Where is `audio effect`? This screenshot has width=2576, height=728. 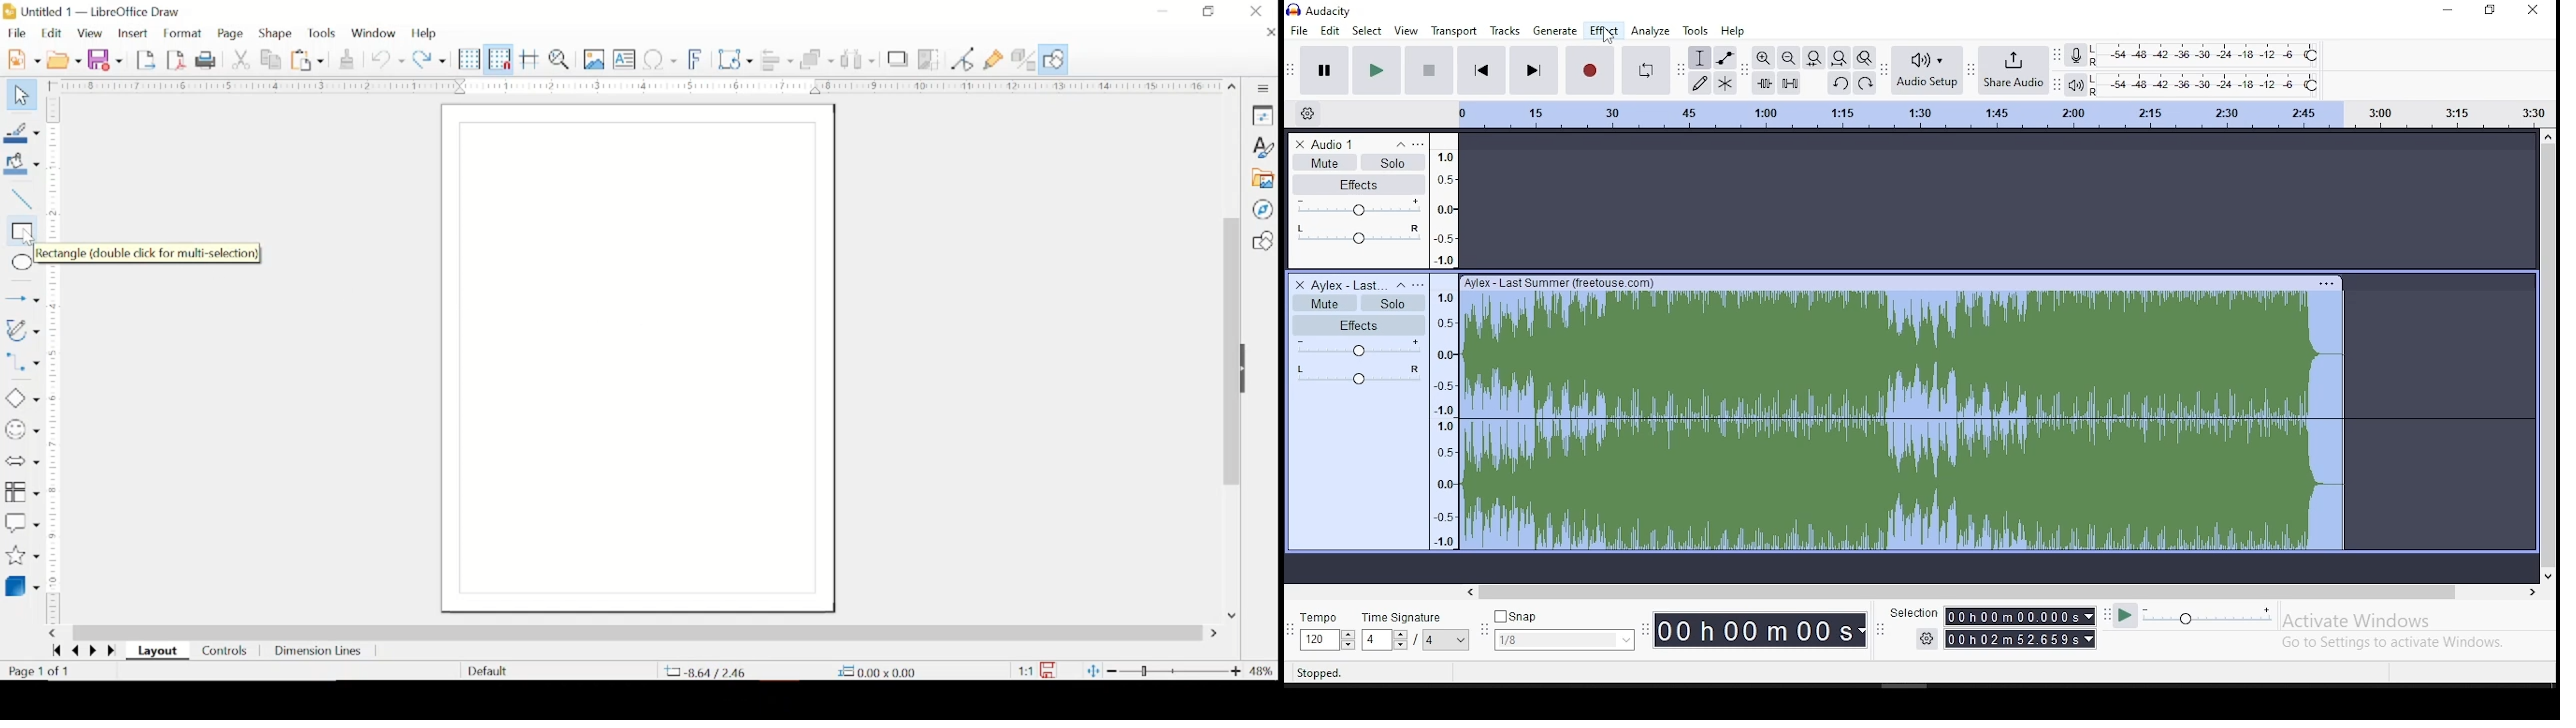 audio effect is located at coordinates (1359, 381).